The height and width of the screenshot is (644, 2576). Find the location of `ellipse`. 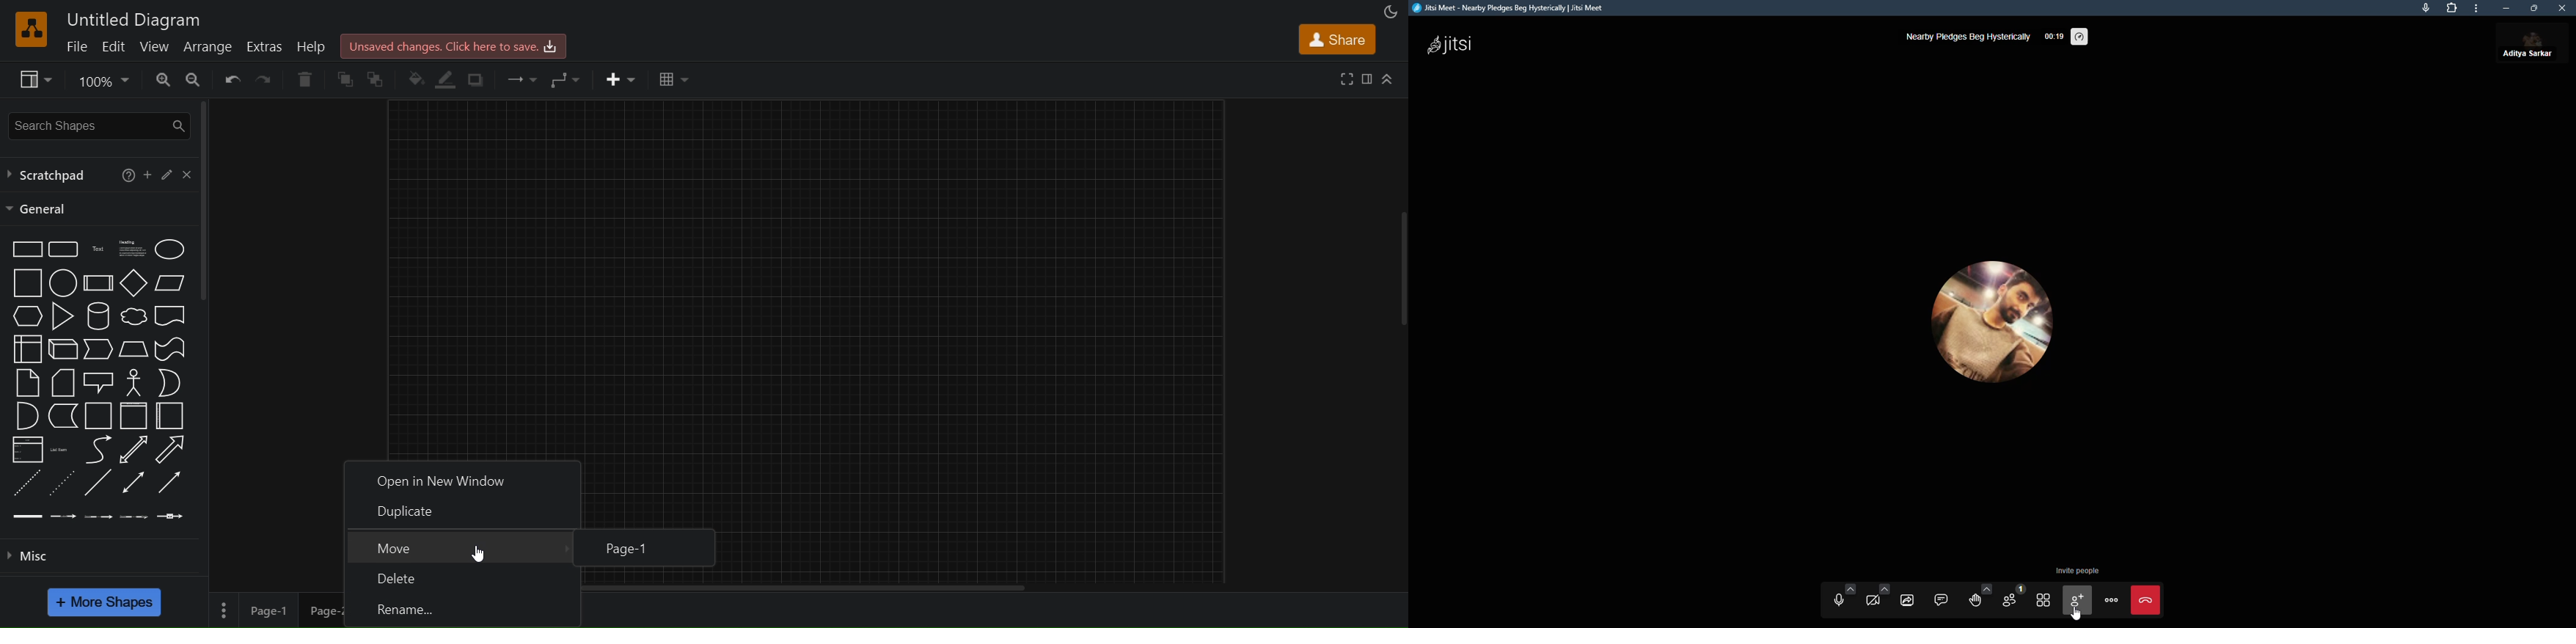

ellipse is located at coordinates (170, 249).